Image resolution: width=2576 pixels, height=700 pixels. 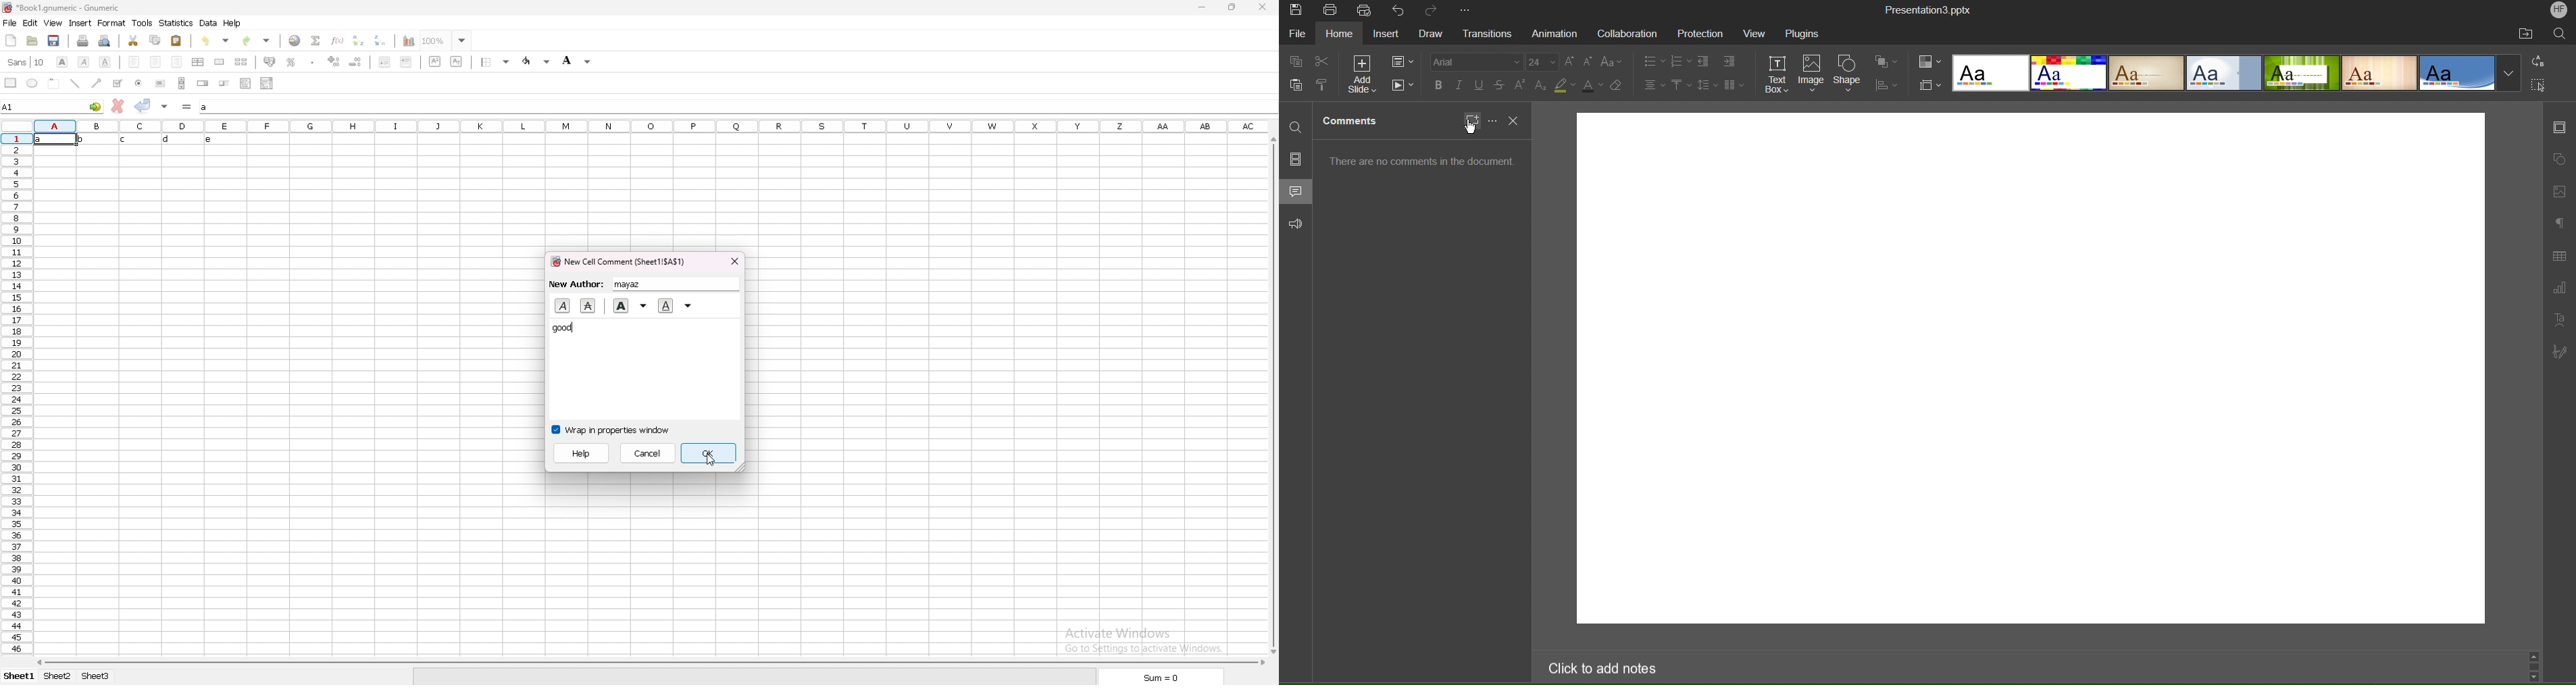 What do you see at coordinates (1297, 61) in the screenshot?
I see `Copy` at bounding box center [1297, 61].